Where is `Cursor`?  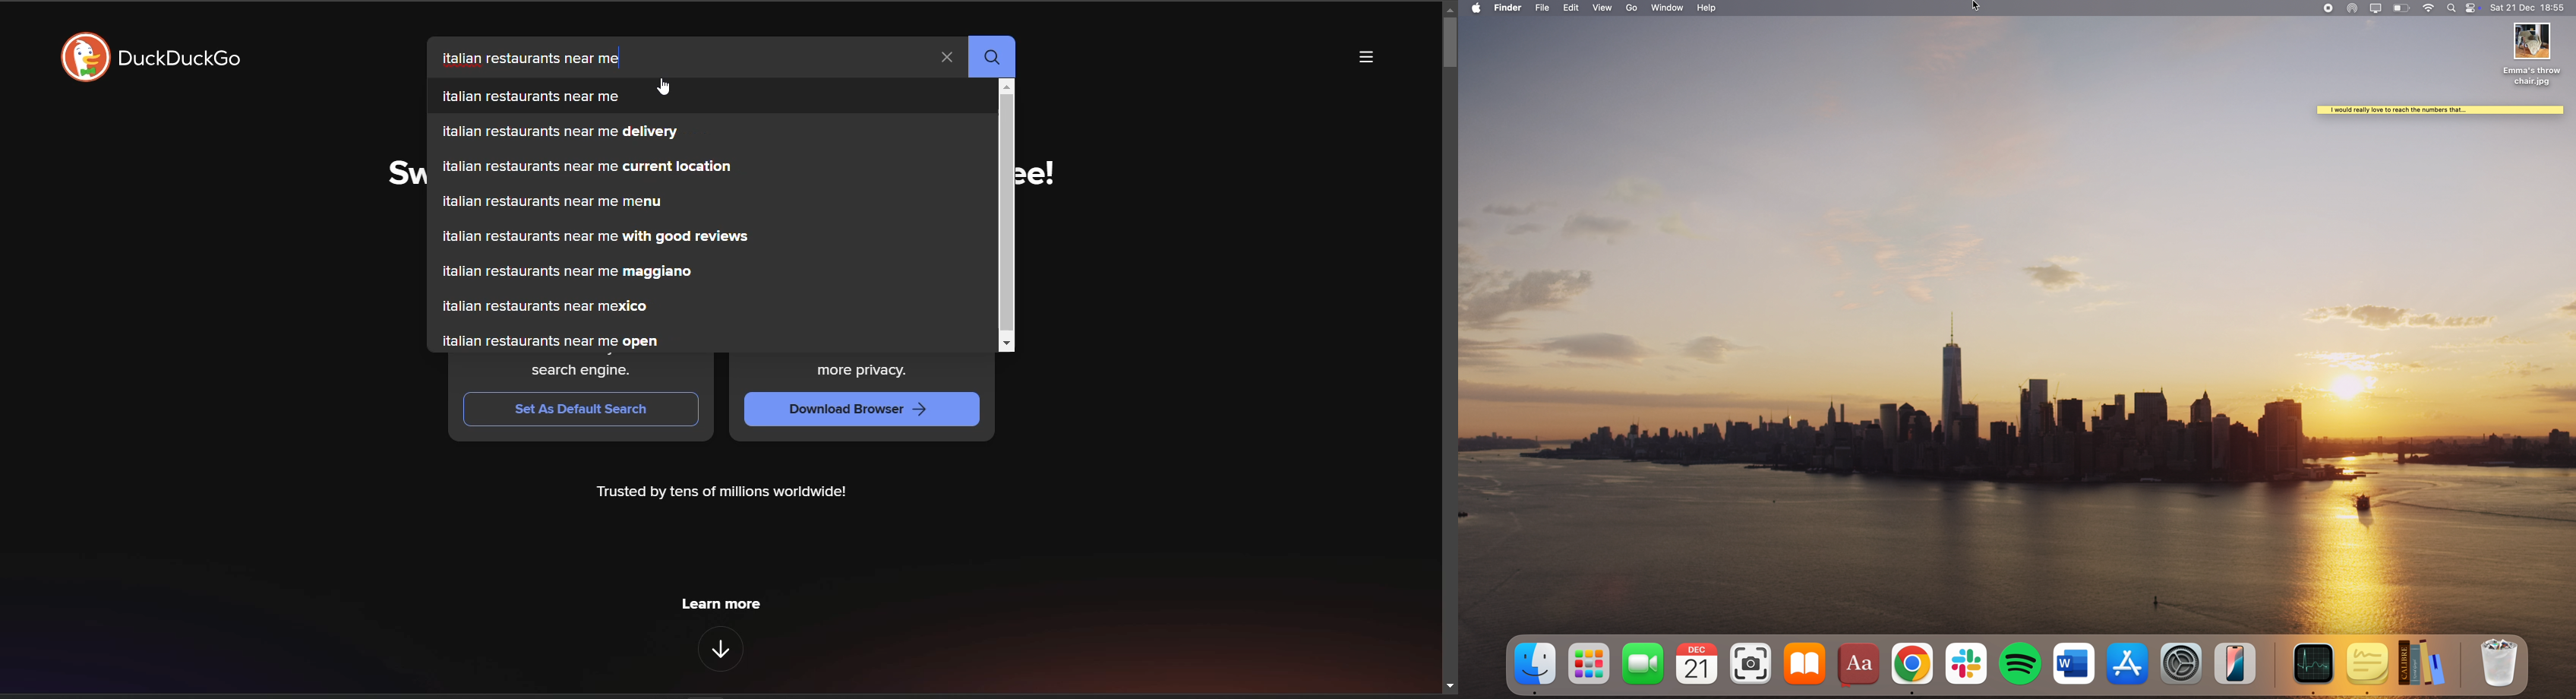
Cursor is located at coordinates (663, 87).